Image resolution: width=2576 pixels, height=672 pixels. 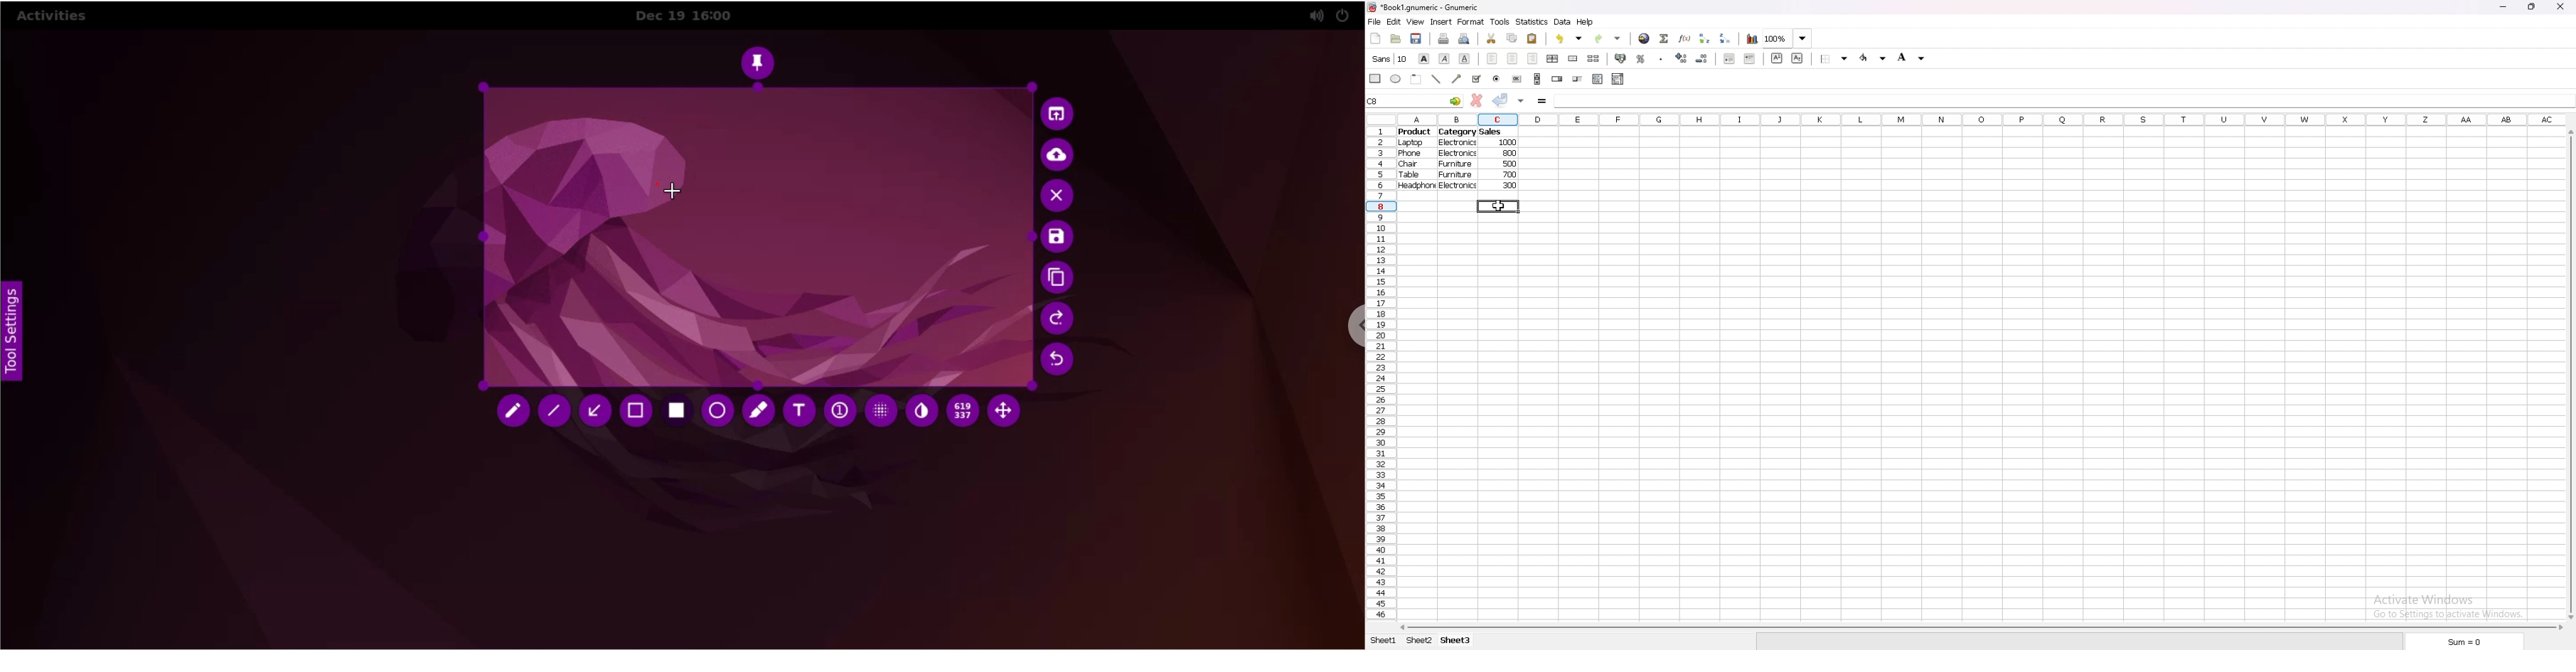 I want to click on copy, so click(x=1513, y=37).